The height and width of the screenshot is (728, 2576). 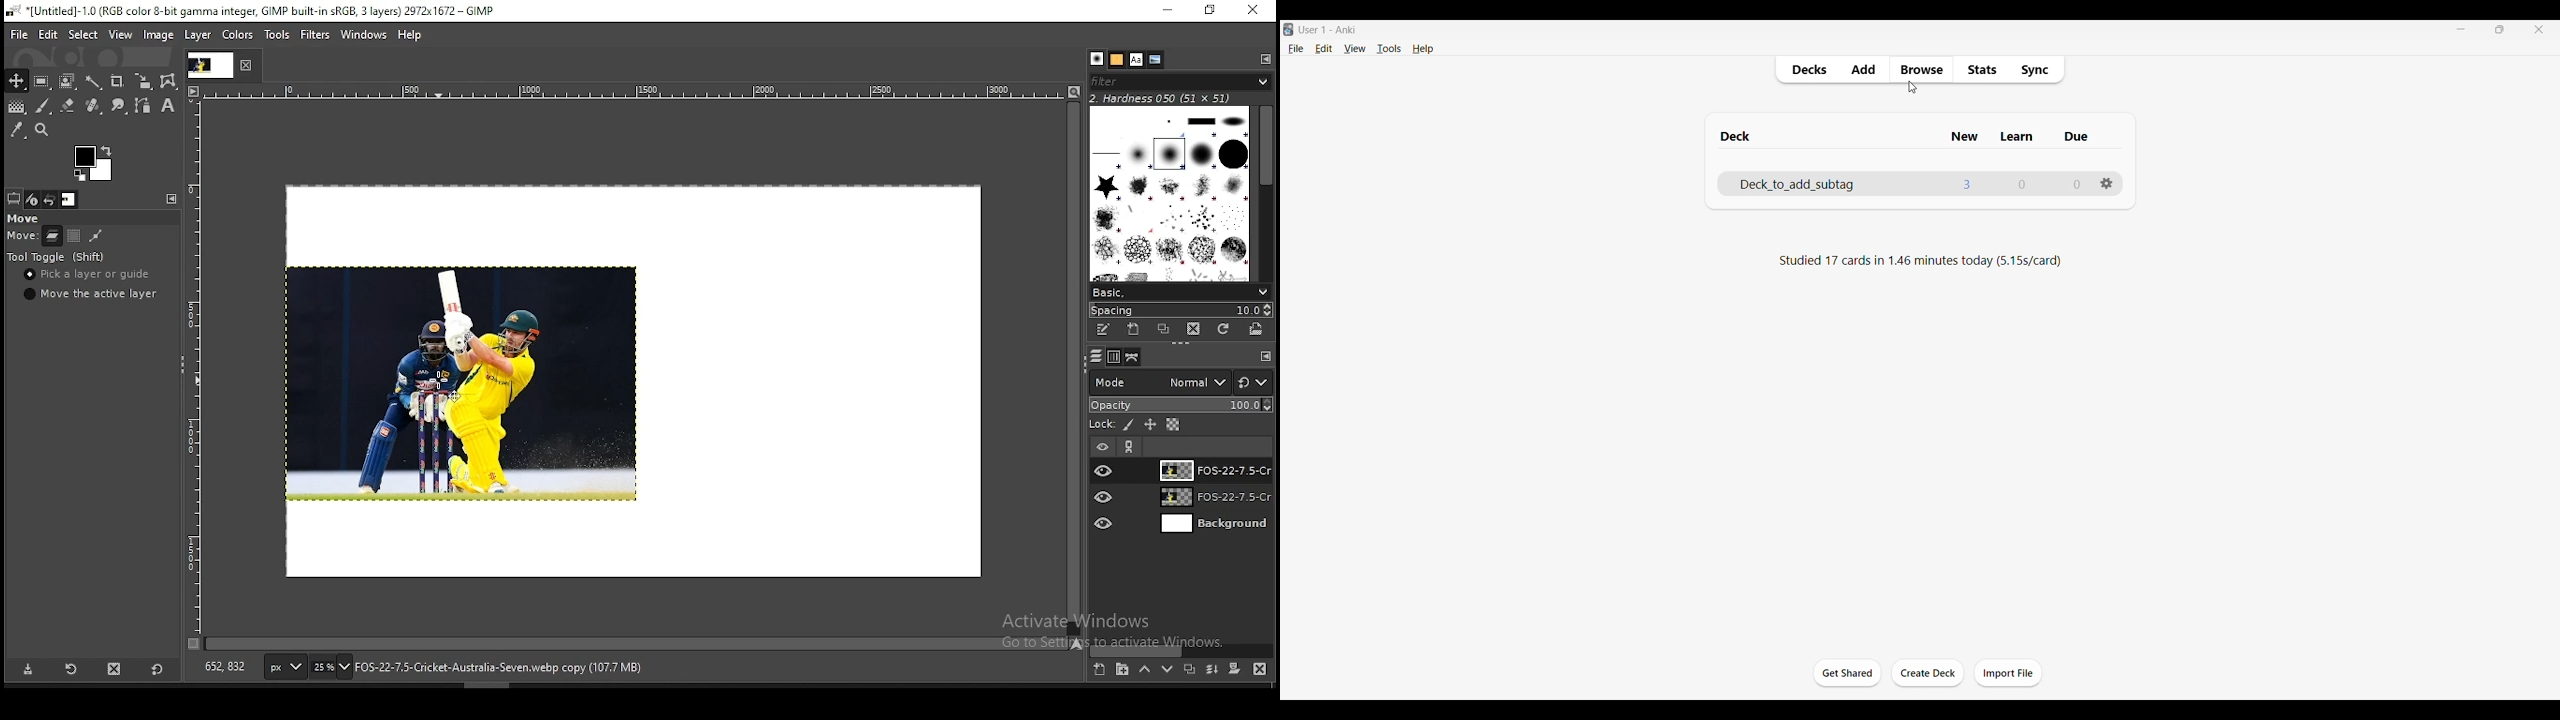 I want to click on Add, so click(x=1863, y=69).